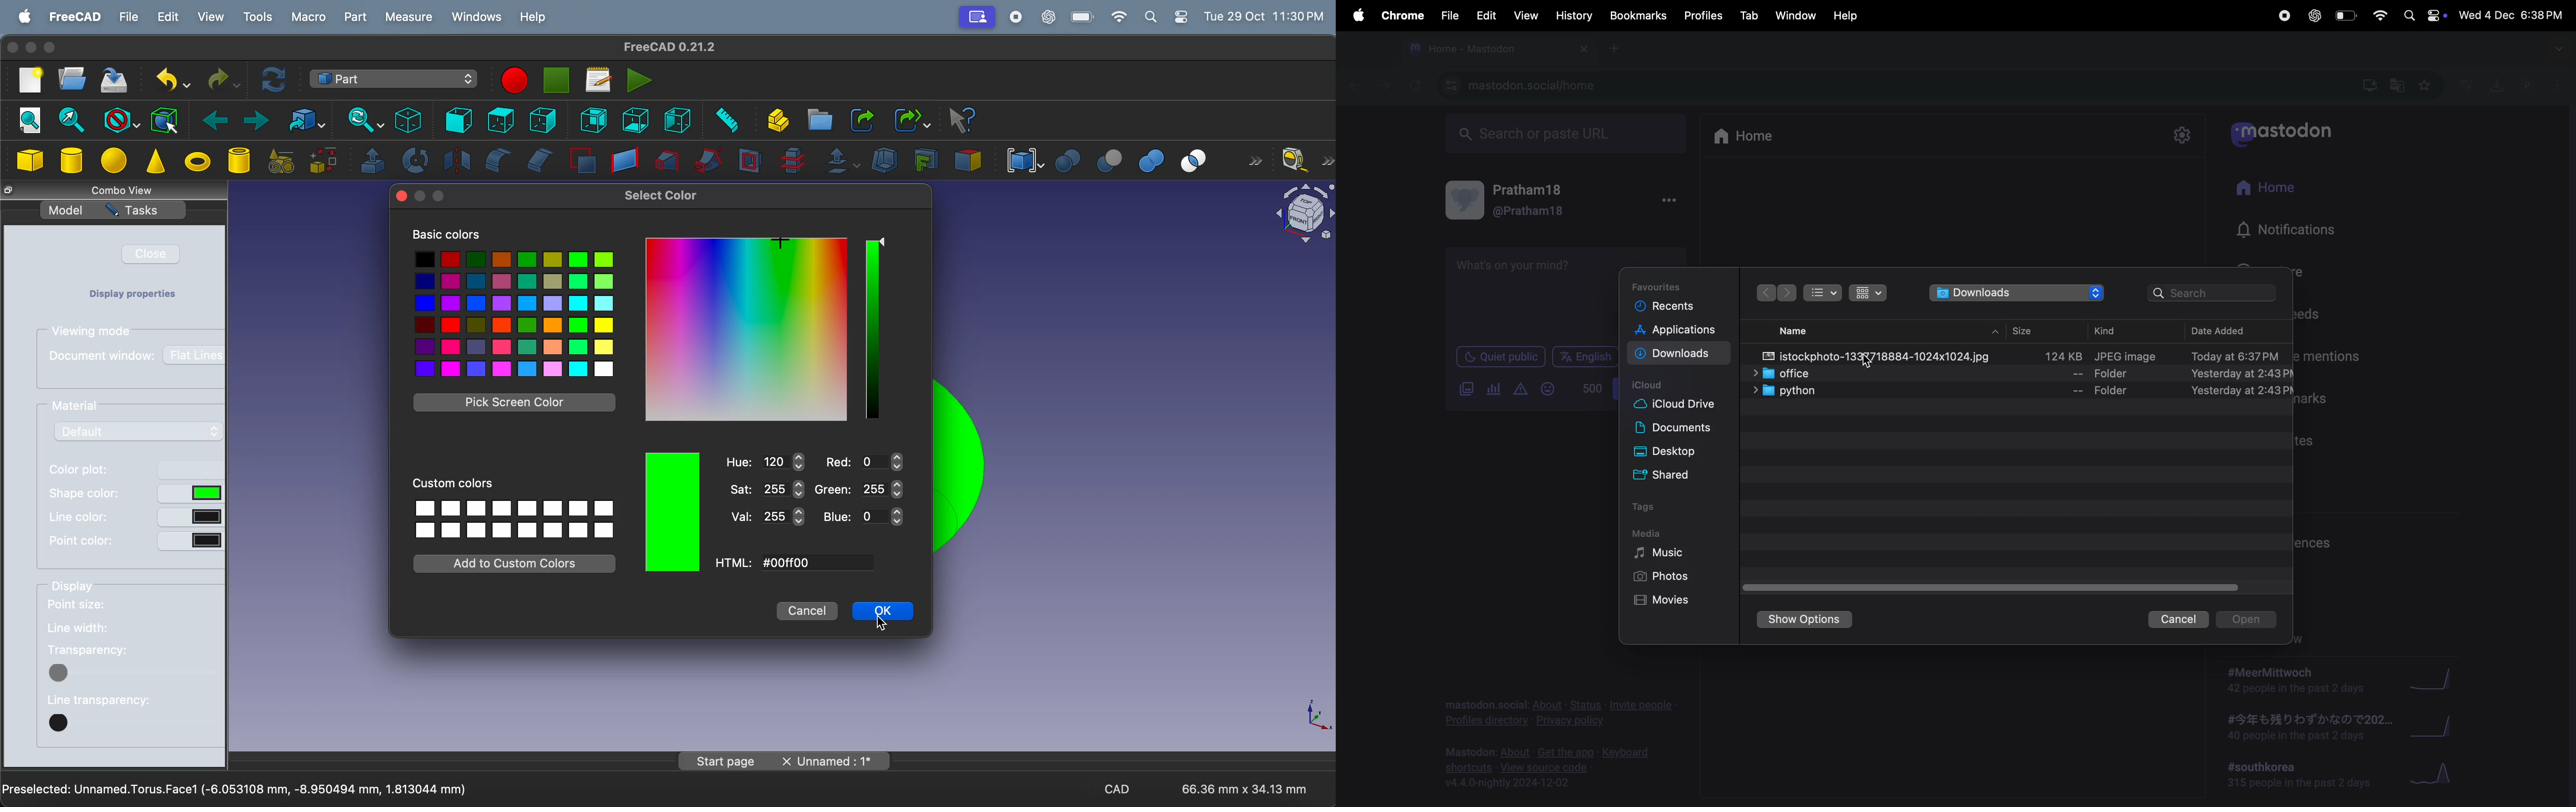 The width and height of the screenshot is (2576, 812). I want to click on flat lines, so click(193, 356).